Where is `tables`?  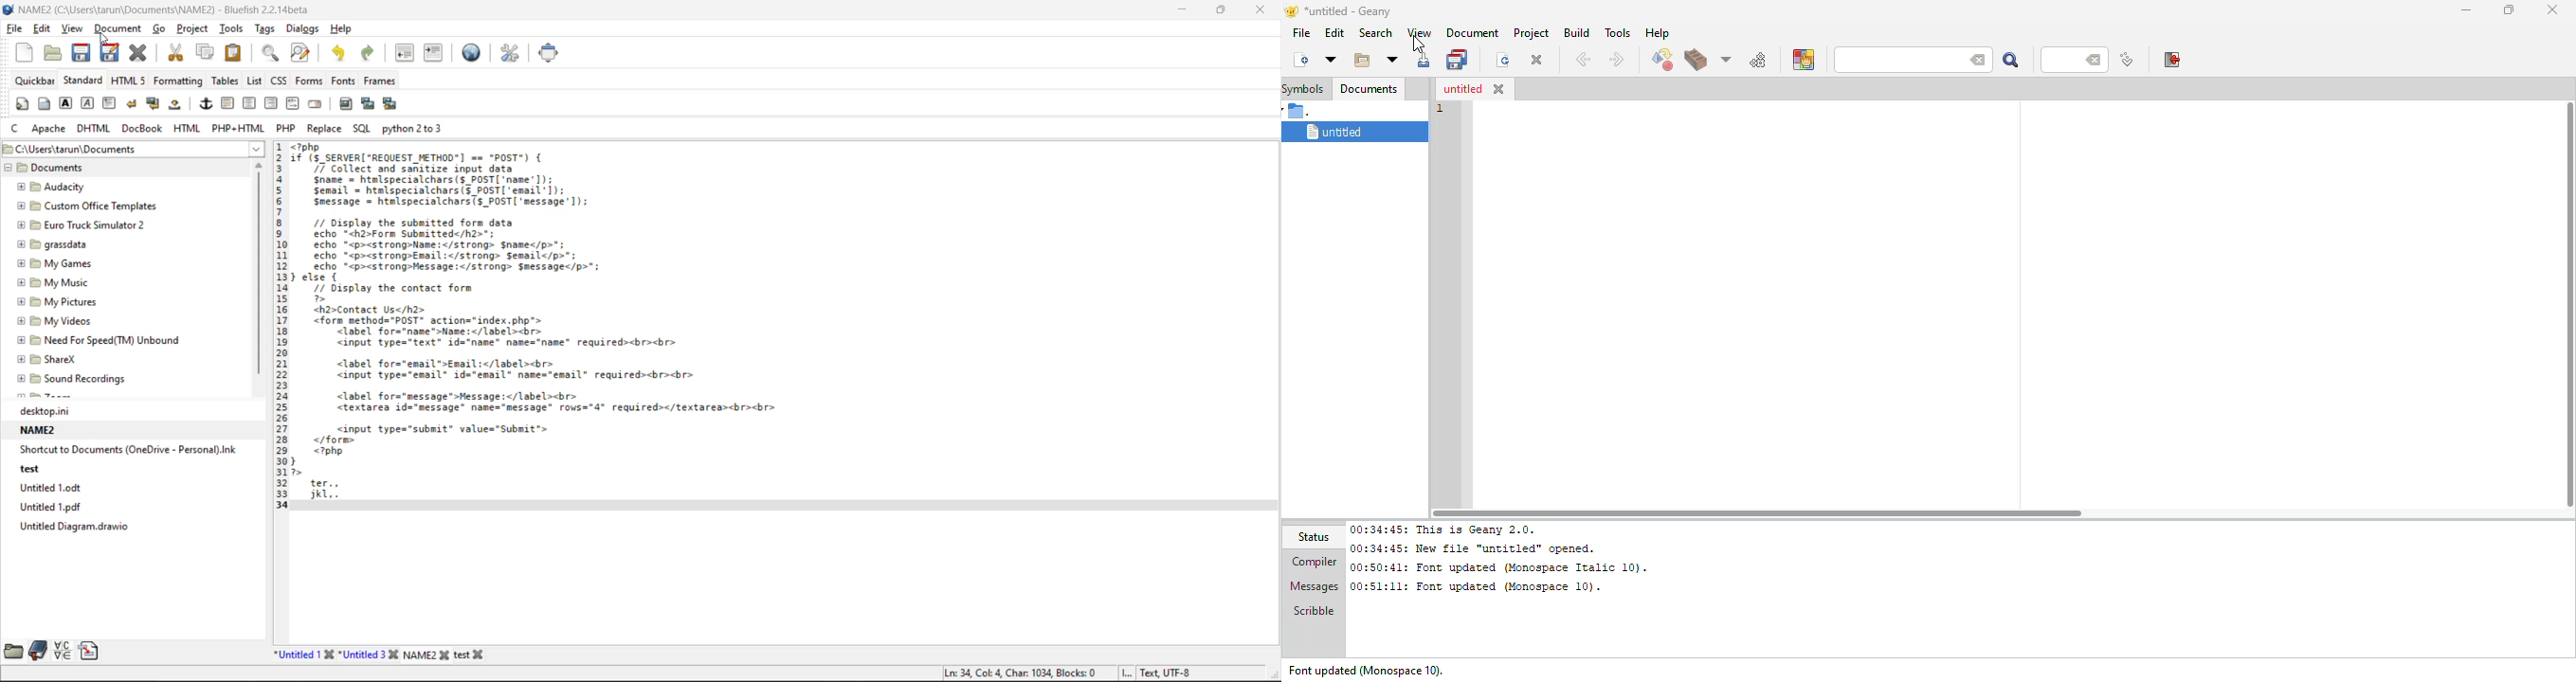 tables is located at coordinates (225, 81).